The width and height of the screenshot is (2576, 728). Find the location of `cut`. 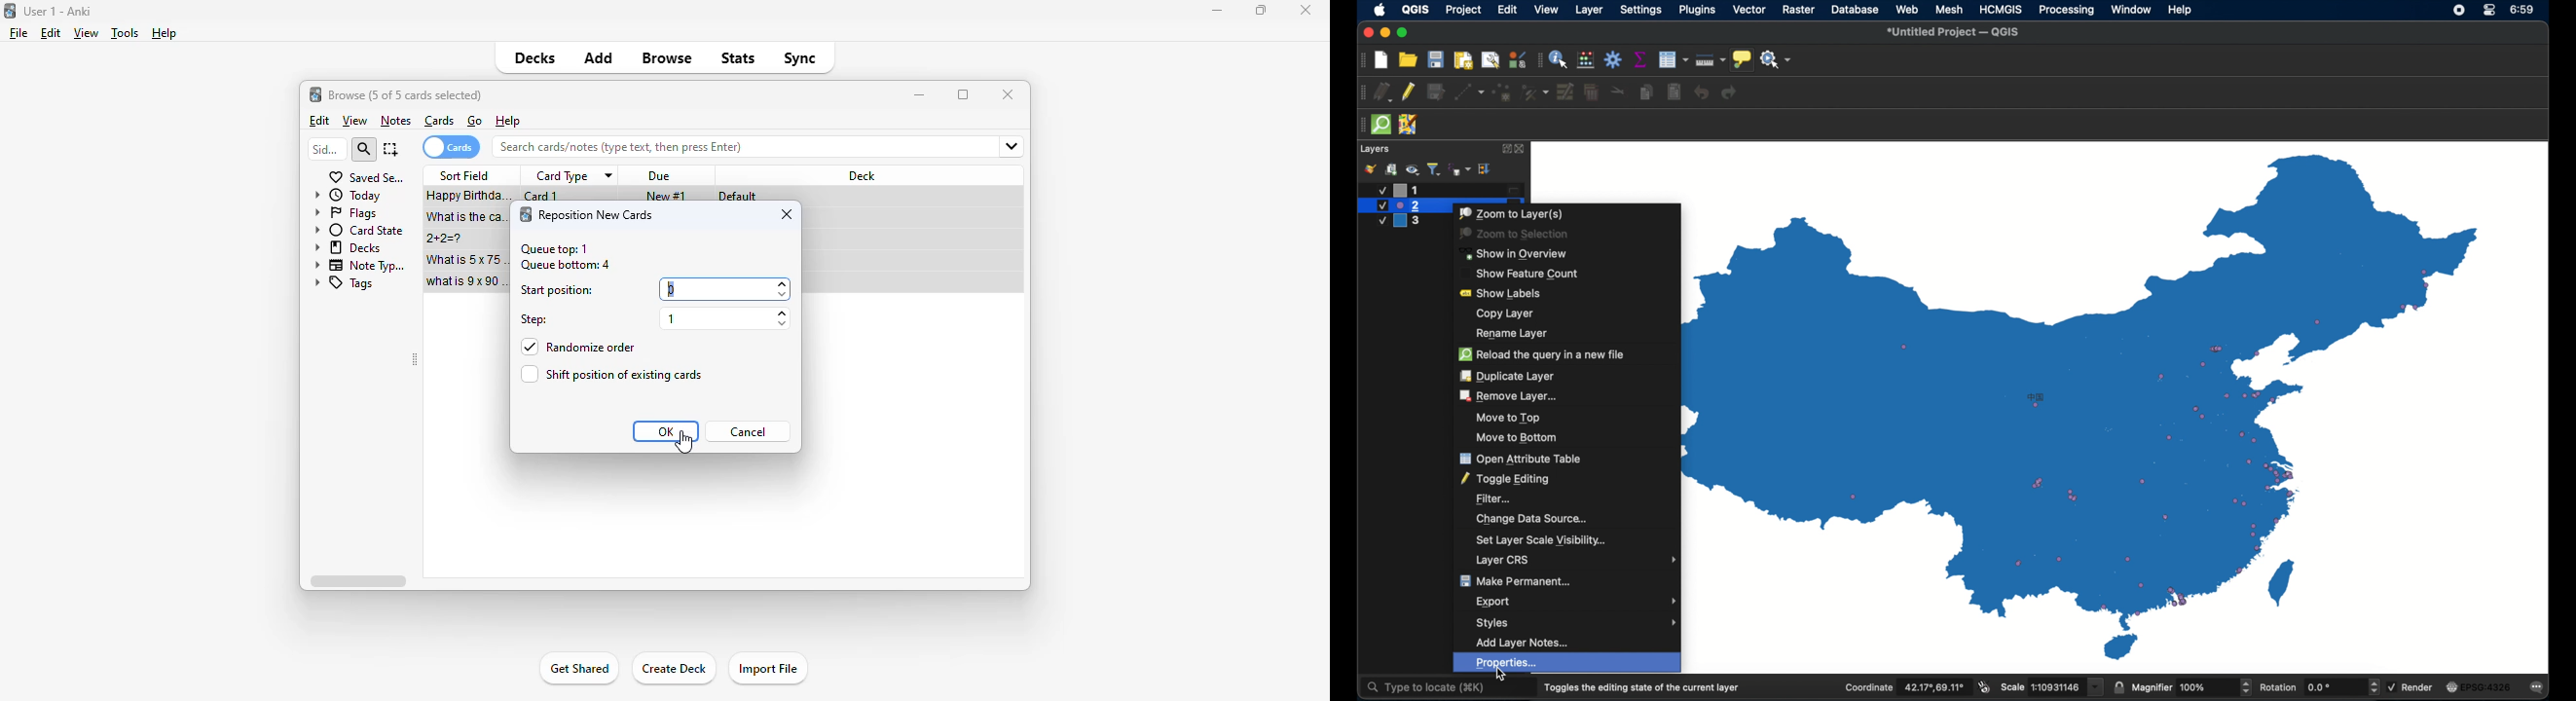

cut is located at coordinates (1619, 90).